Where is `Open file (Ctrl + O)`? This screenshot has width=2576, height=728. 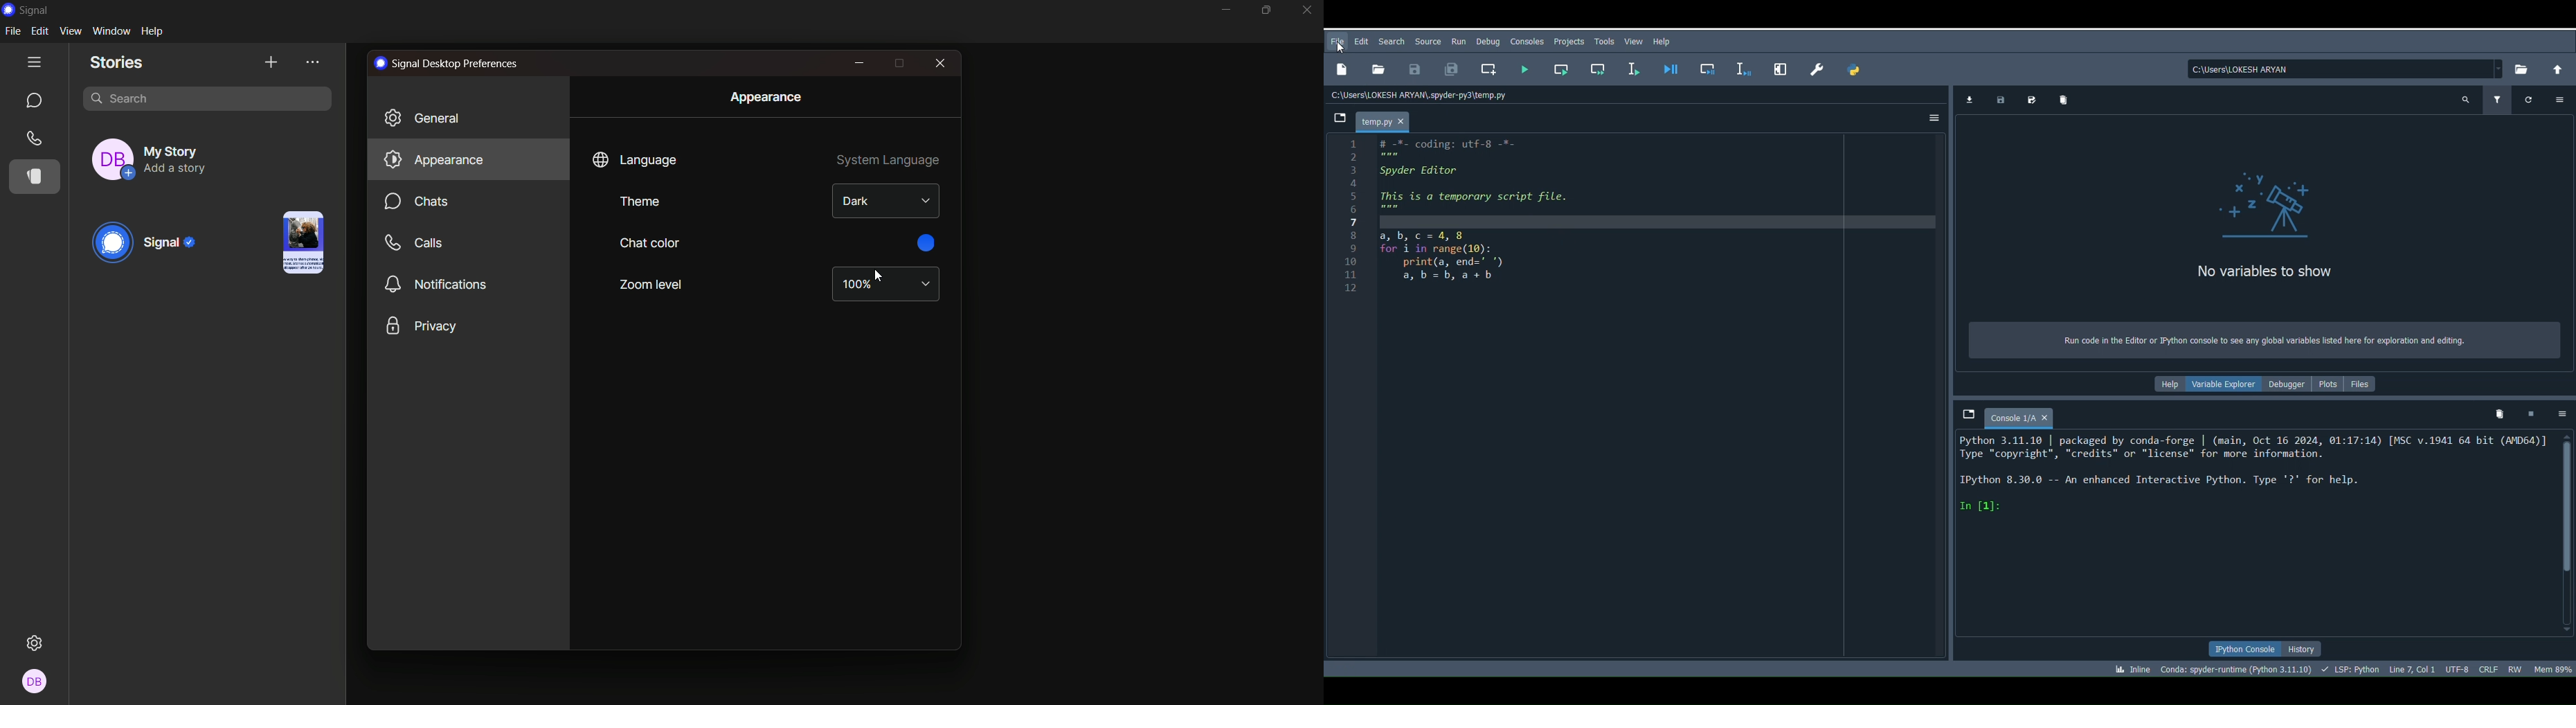 Open file (Ctrl + O) is located at coordinates (1377, 70).